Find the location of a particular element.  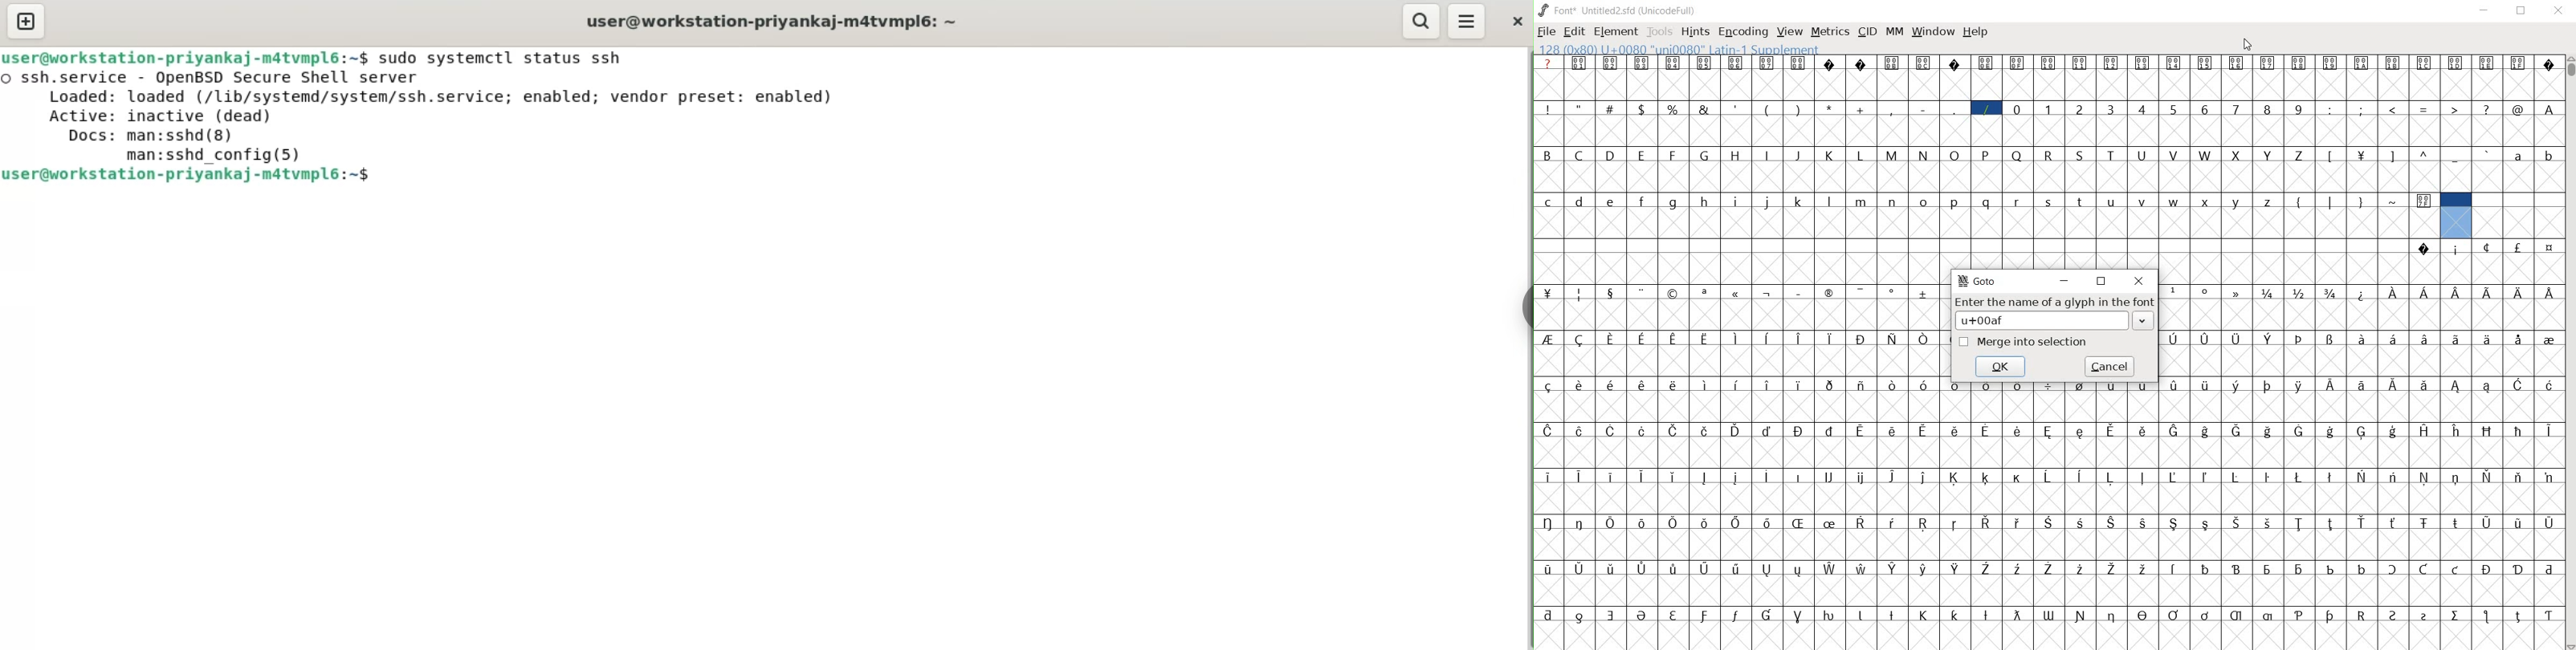

Symbol is located at coordinates (2081, 62).